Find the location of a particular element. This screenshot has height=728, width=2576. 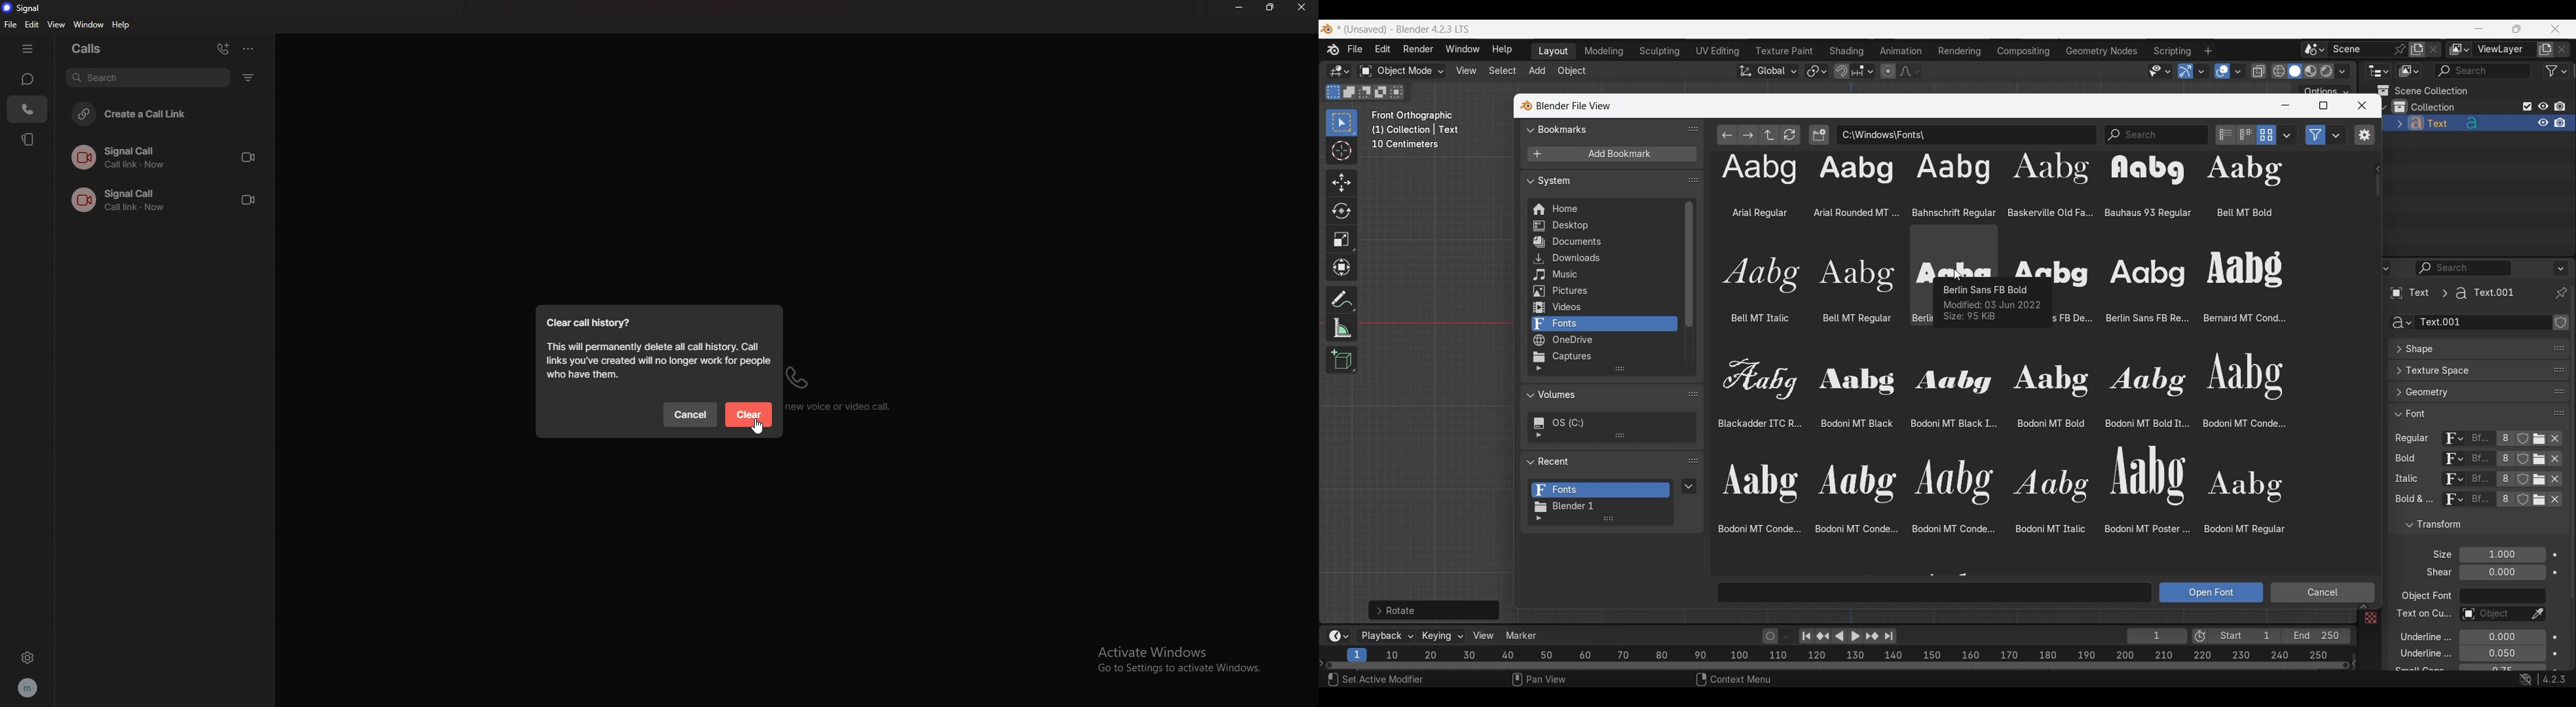

edit is located at coordinates (33, 25).